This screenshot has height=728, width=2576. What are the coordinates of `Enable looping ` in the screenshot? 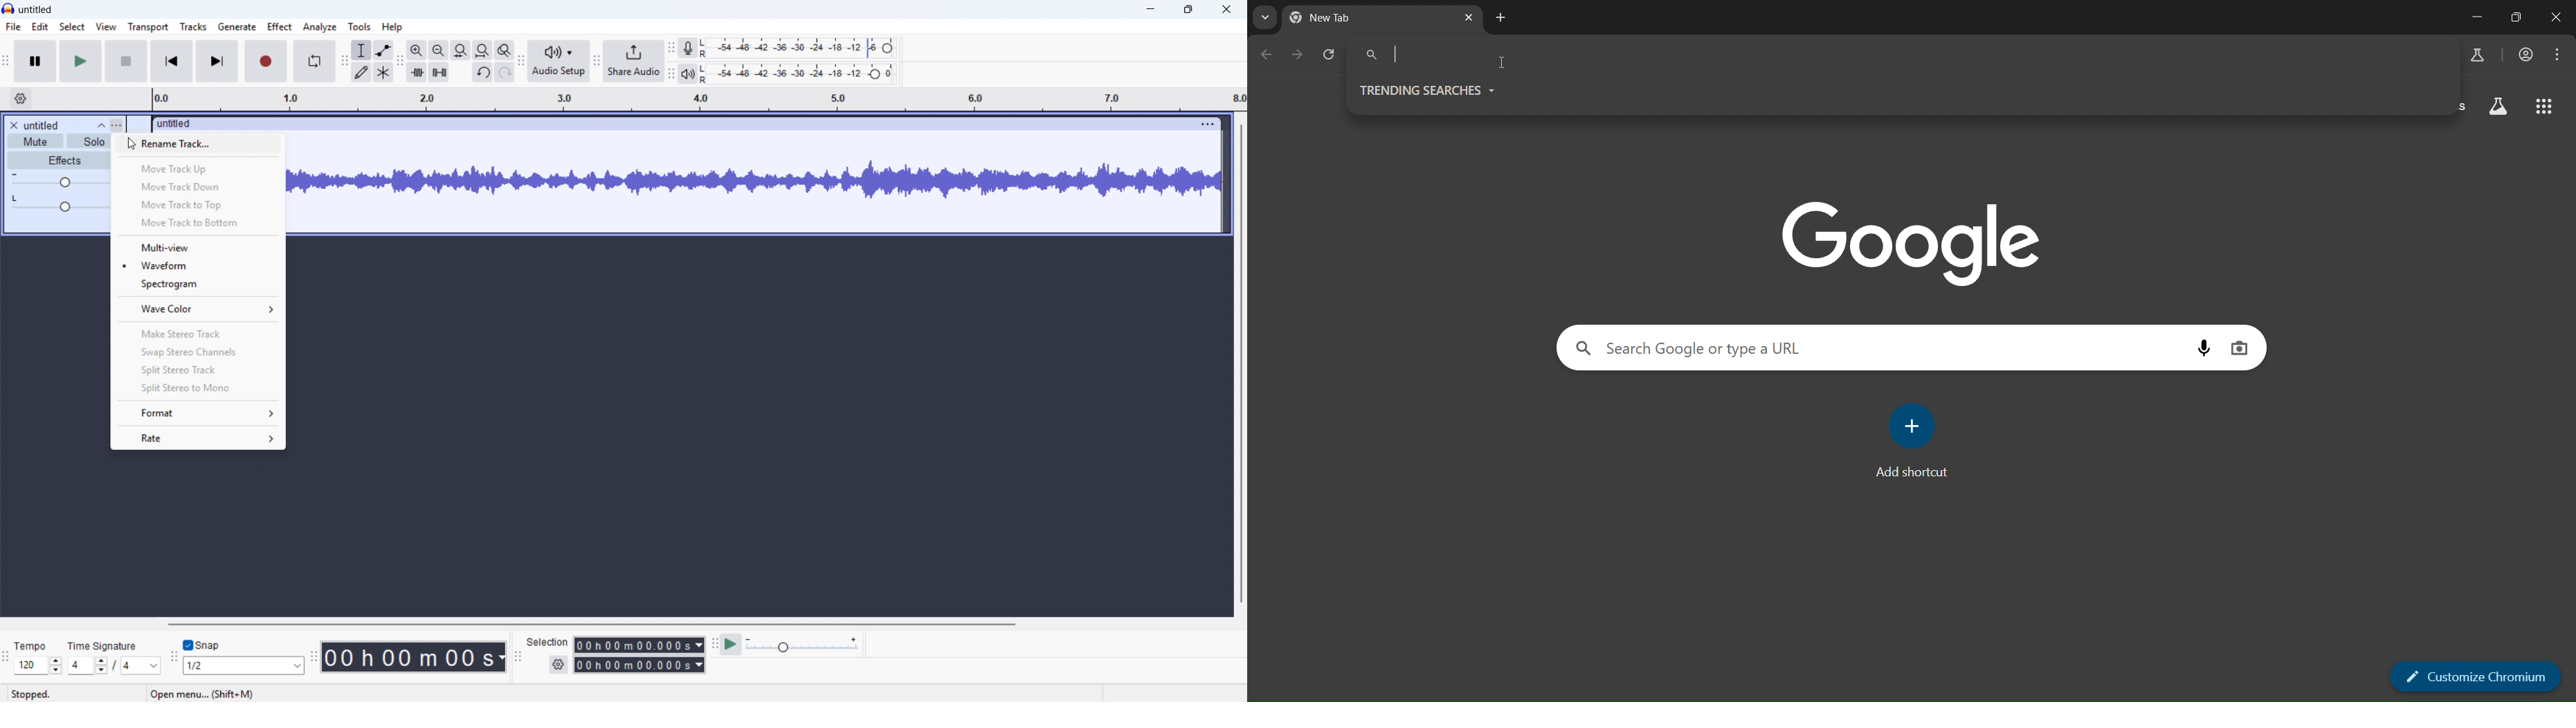 It's located at (314, 61).